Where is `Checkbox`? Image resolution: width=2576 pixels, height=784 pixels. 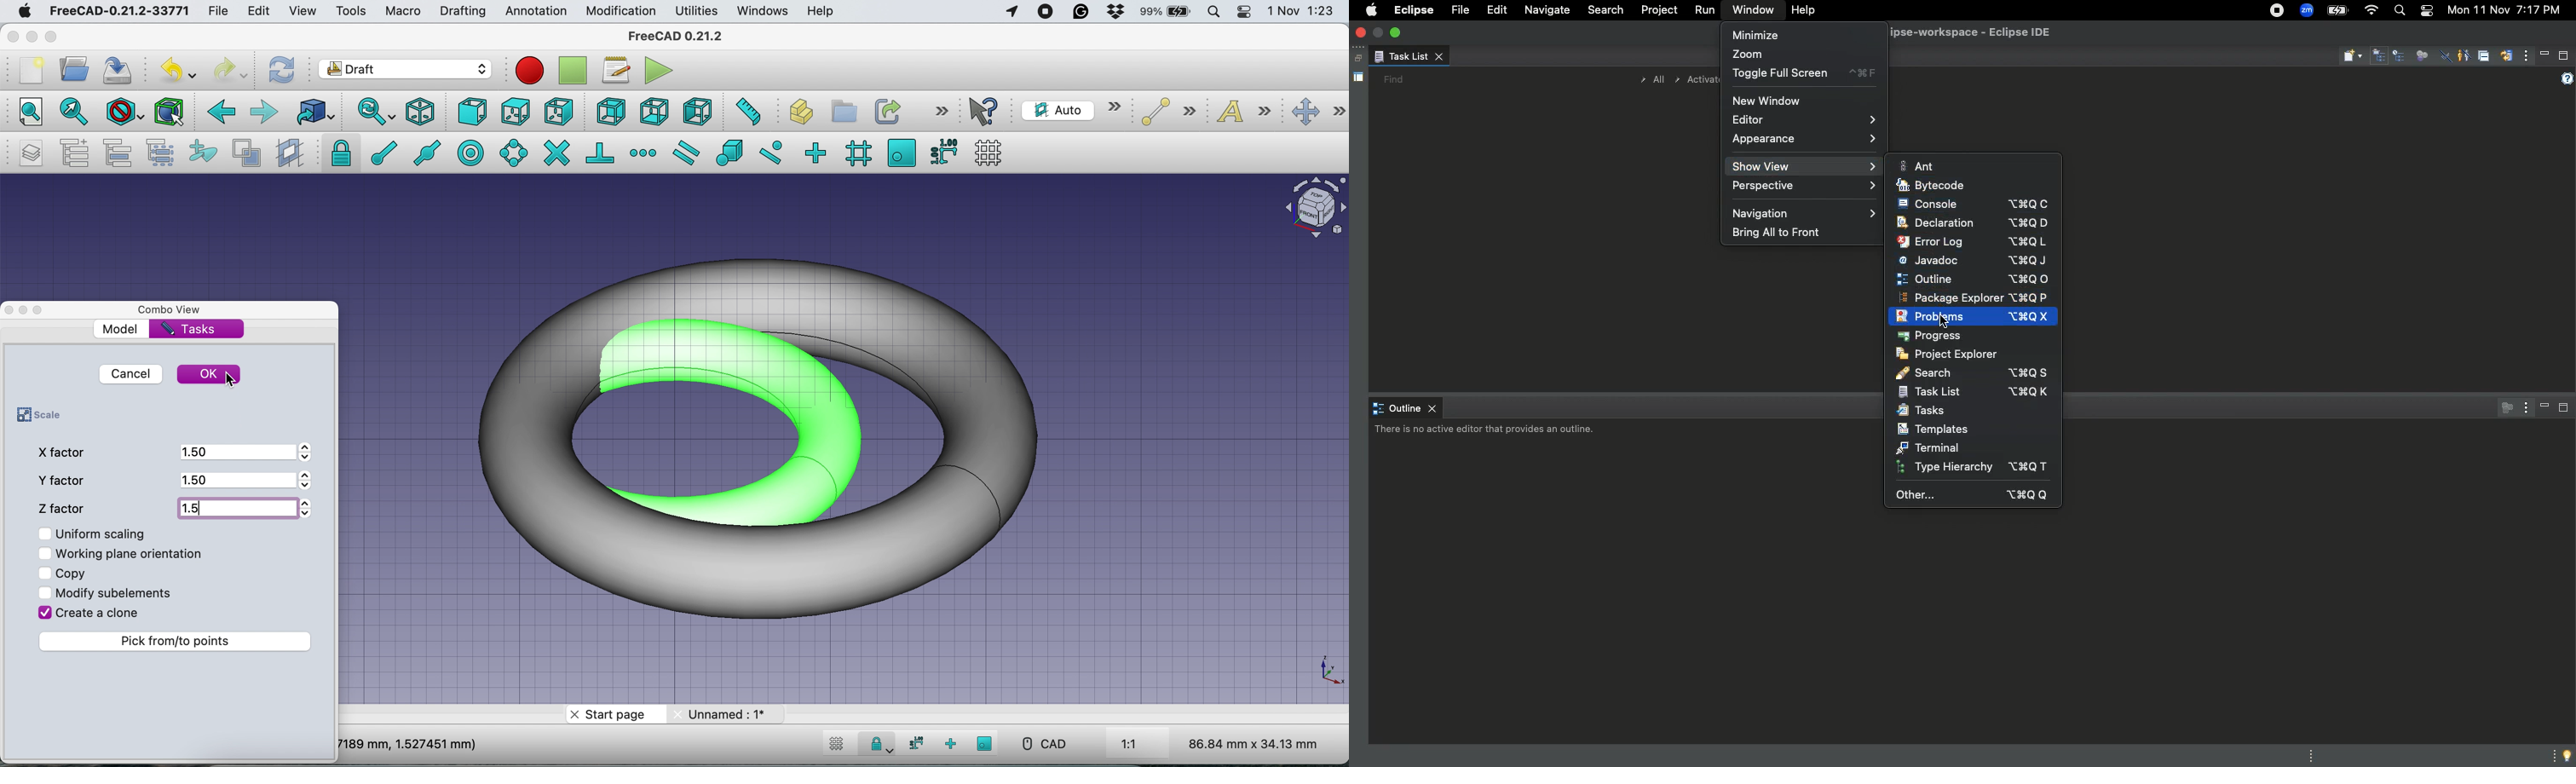
Checkbox is located at coordinates (45, 554).